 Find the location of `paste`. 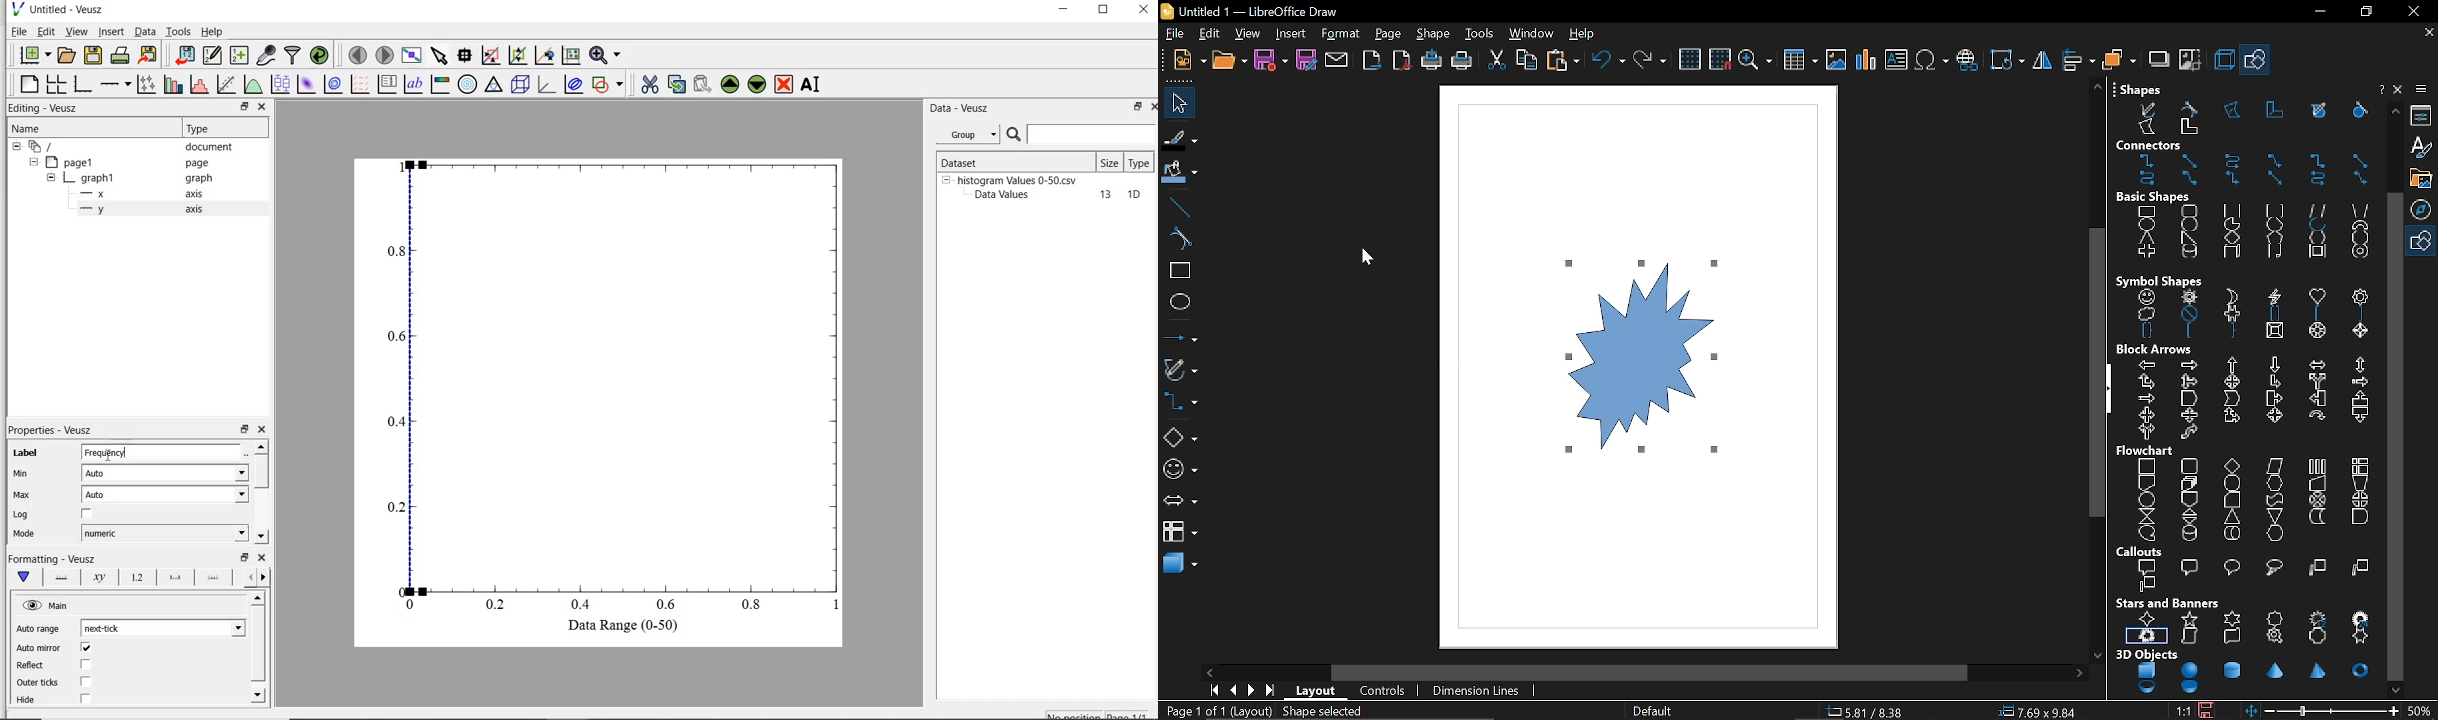

paste is located at coordinates (1562, 60).